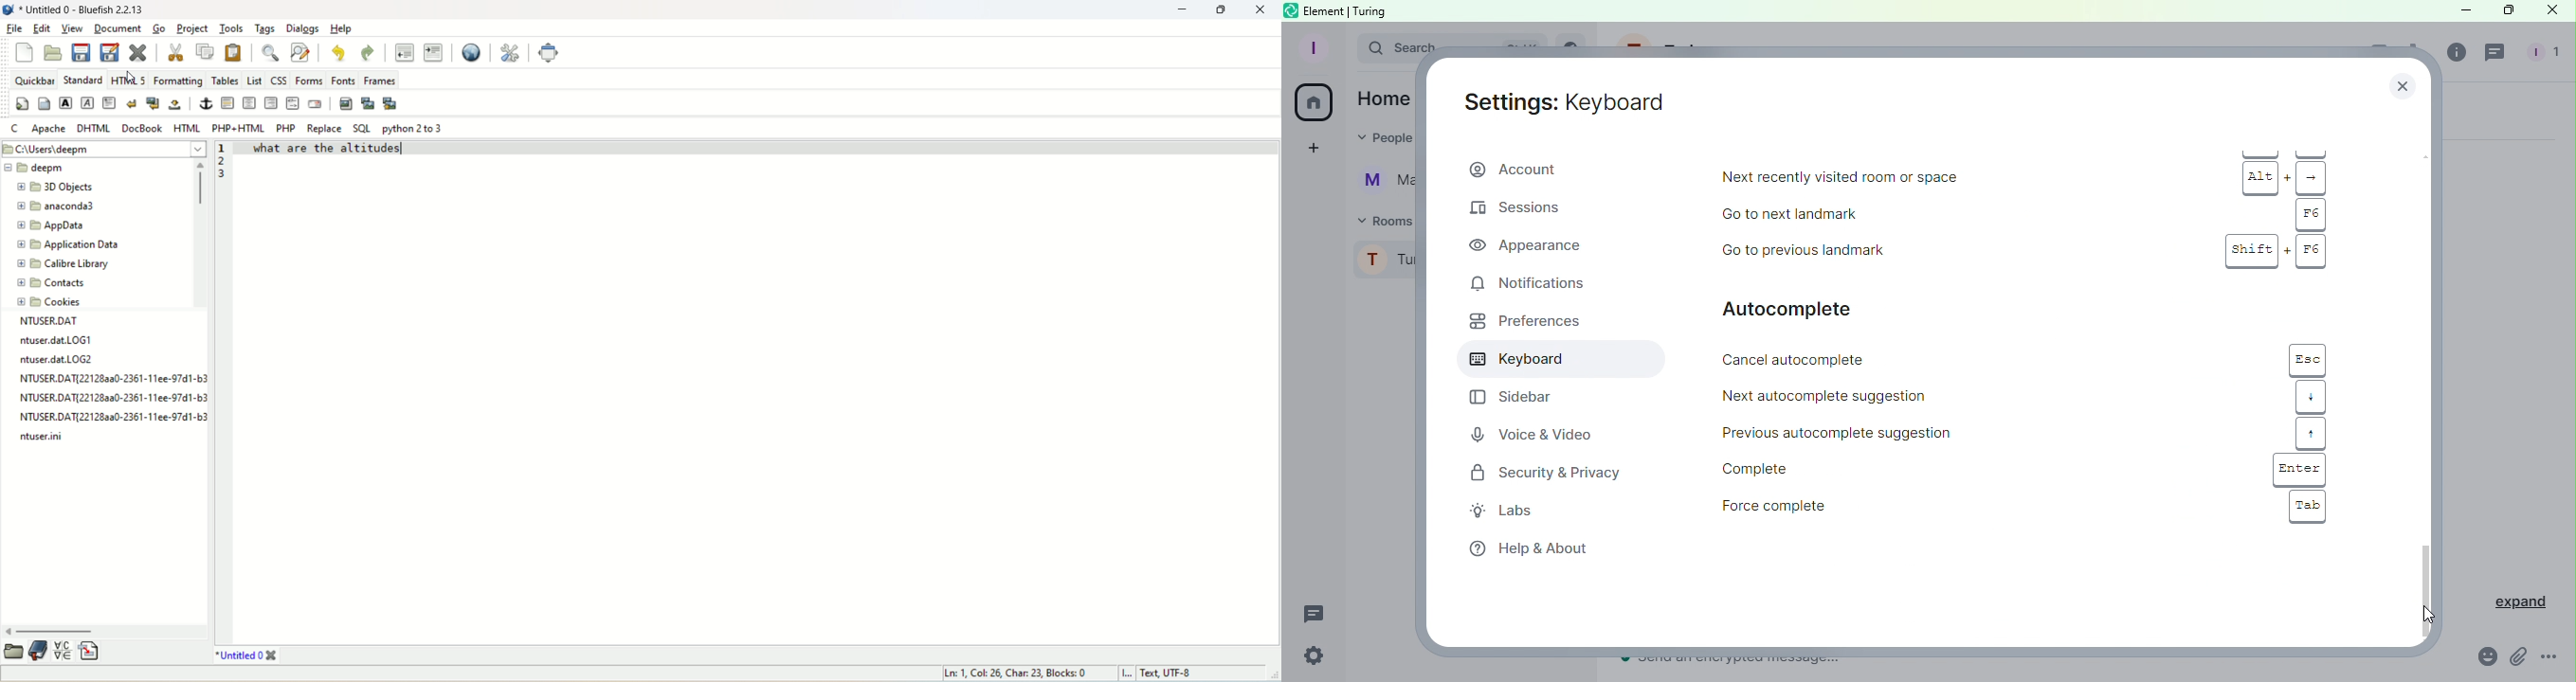 The image size is (2576, 700). Describe the element at coordinates (1549, 282) in the screenshot. I see `Notifications` at that location.